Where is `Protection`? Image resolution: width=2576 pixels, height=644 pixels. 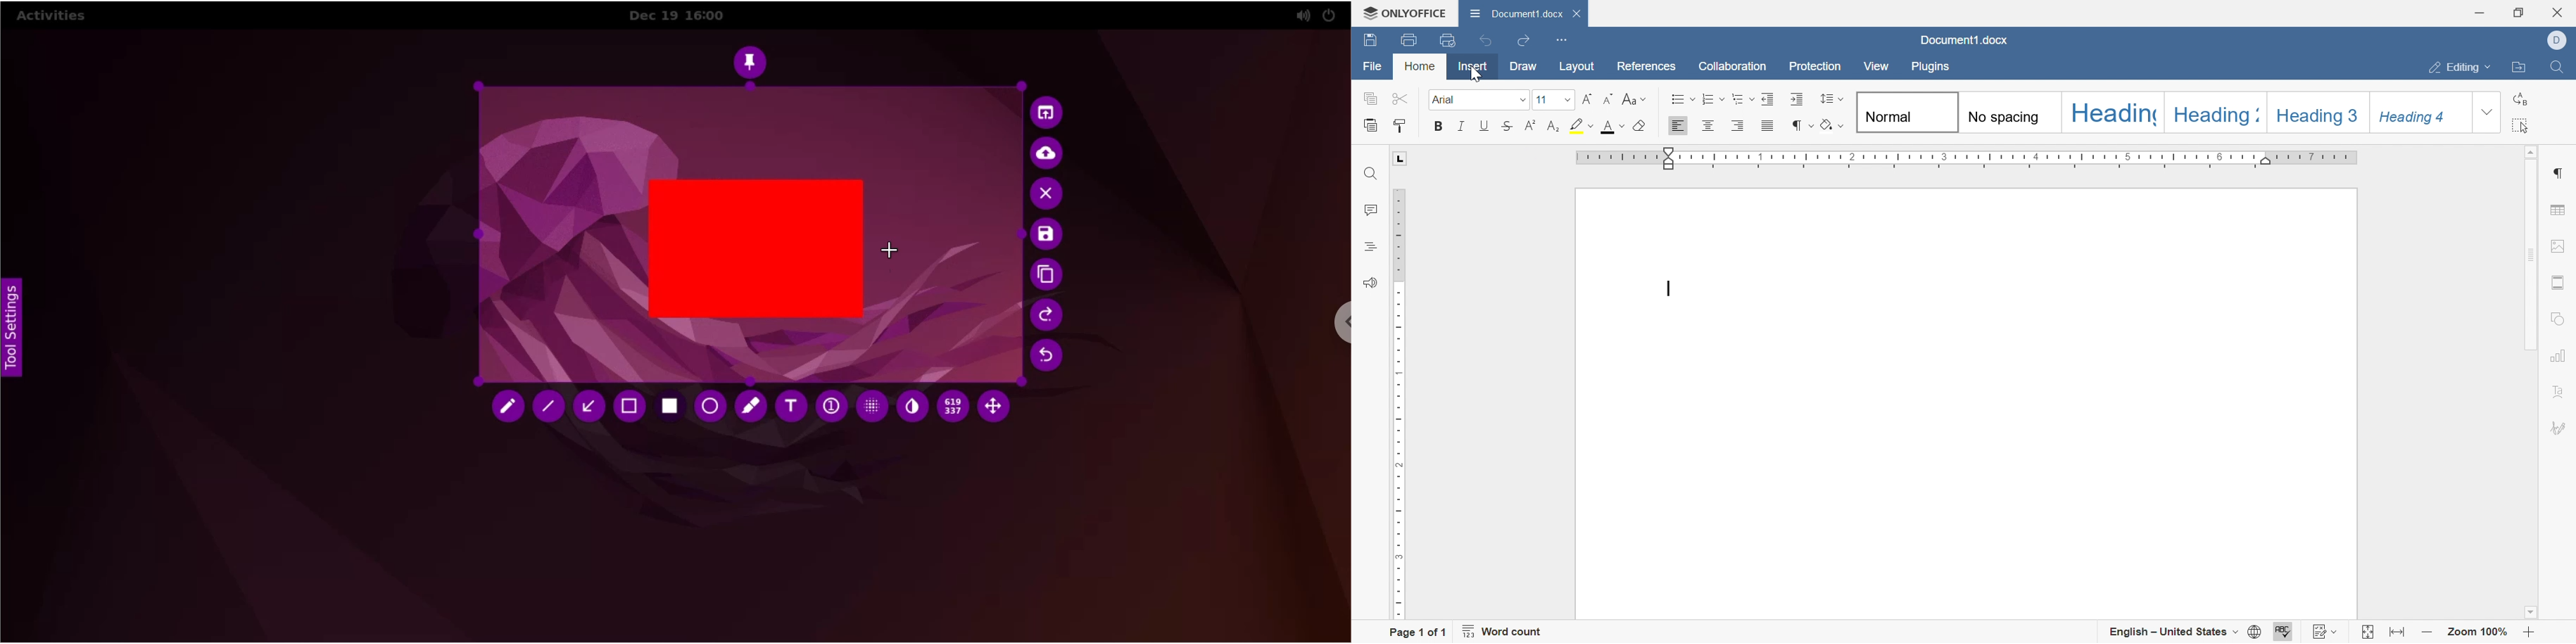
Protection is located at coordinates (1814, 66).